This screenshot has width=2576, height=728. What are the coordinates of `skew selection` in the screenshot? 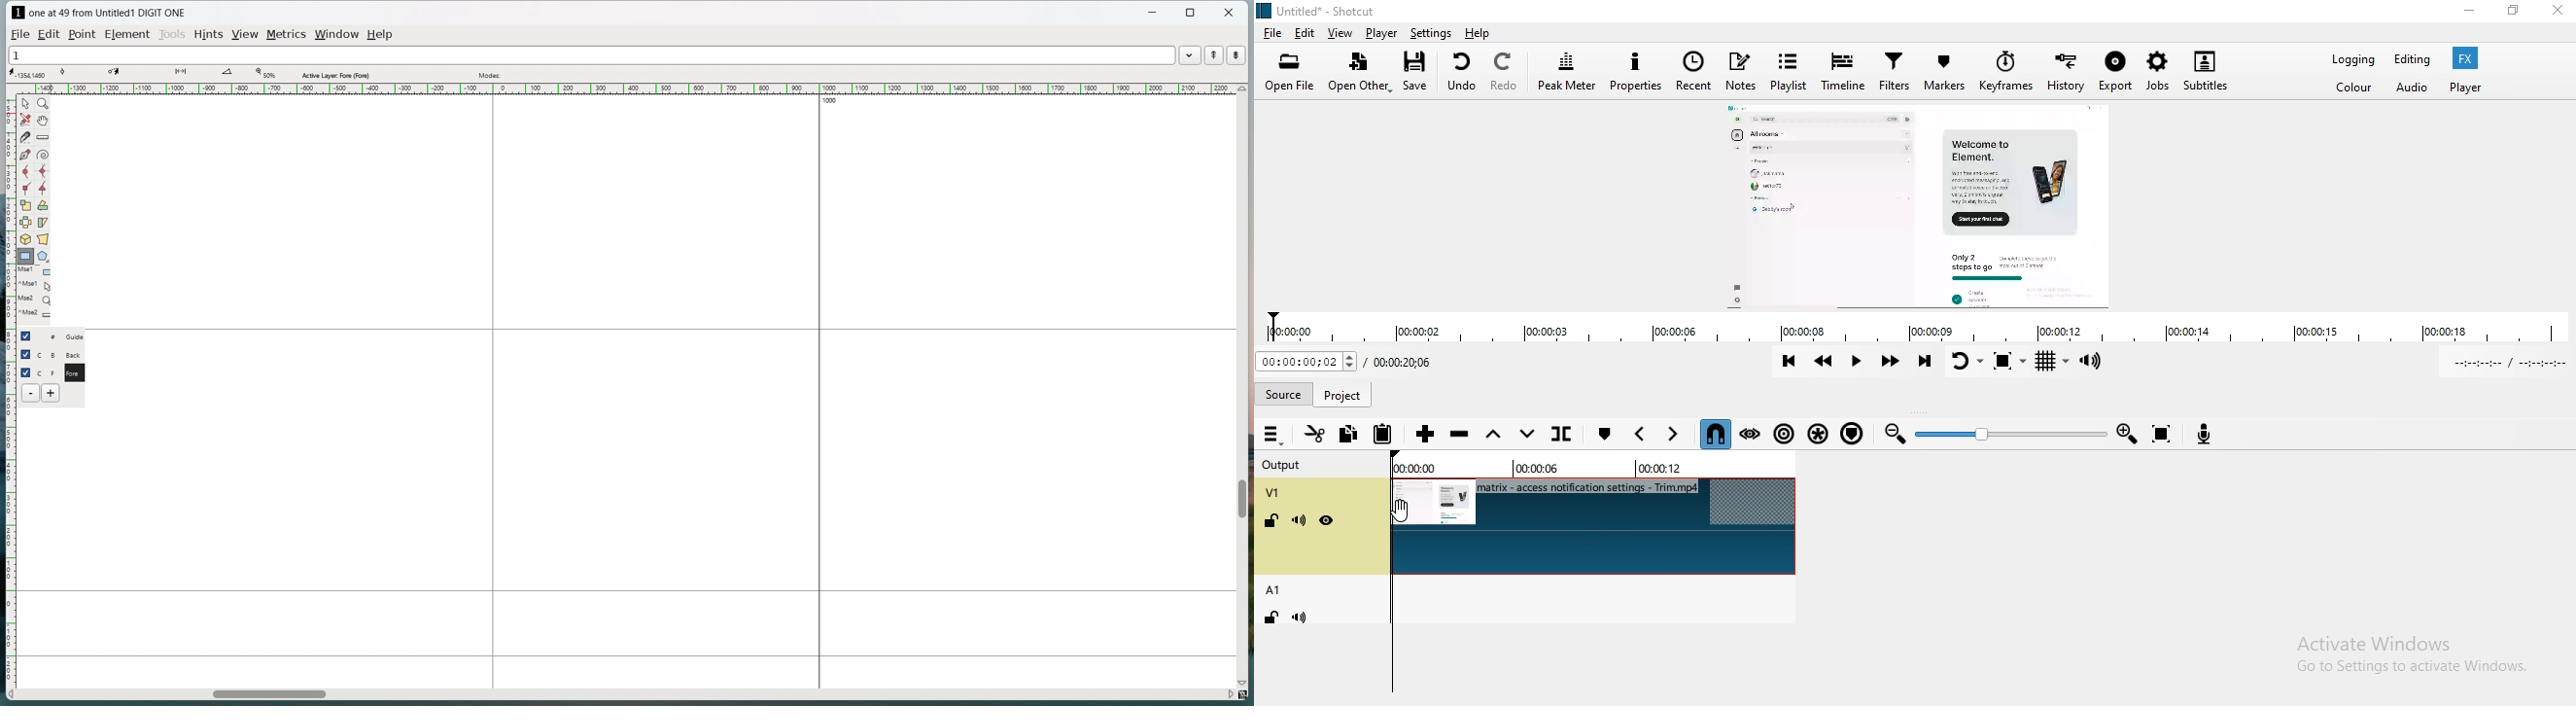 It's located at (43, 222).